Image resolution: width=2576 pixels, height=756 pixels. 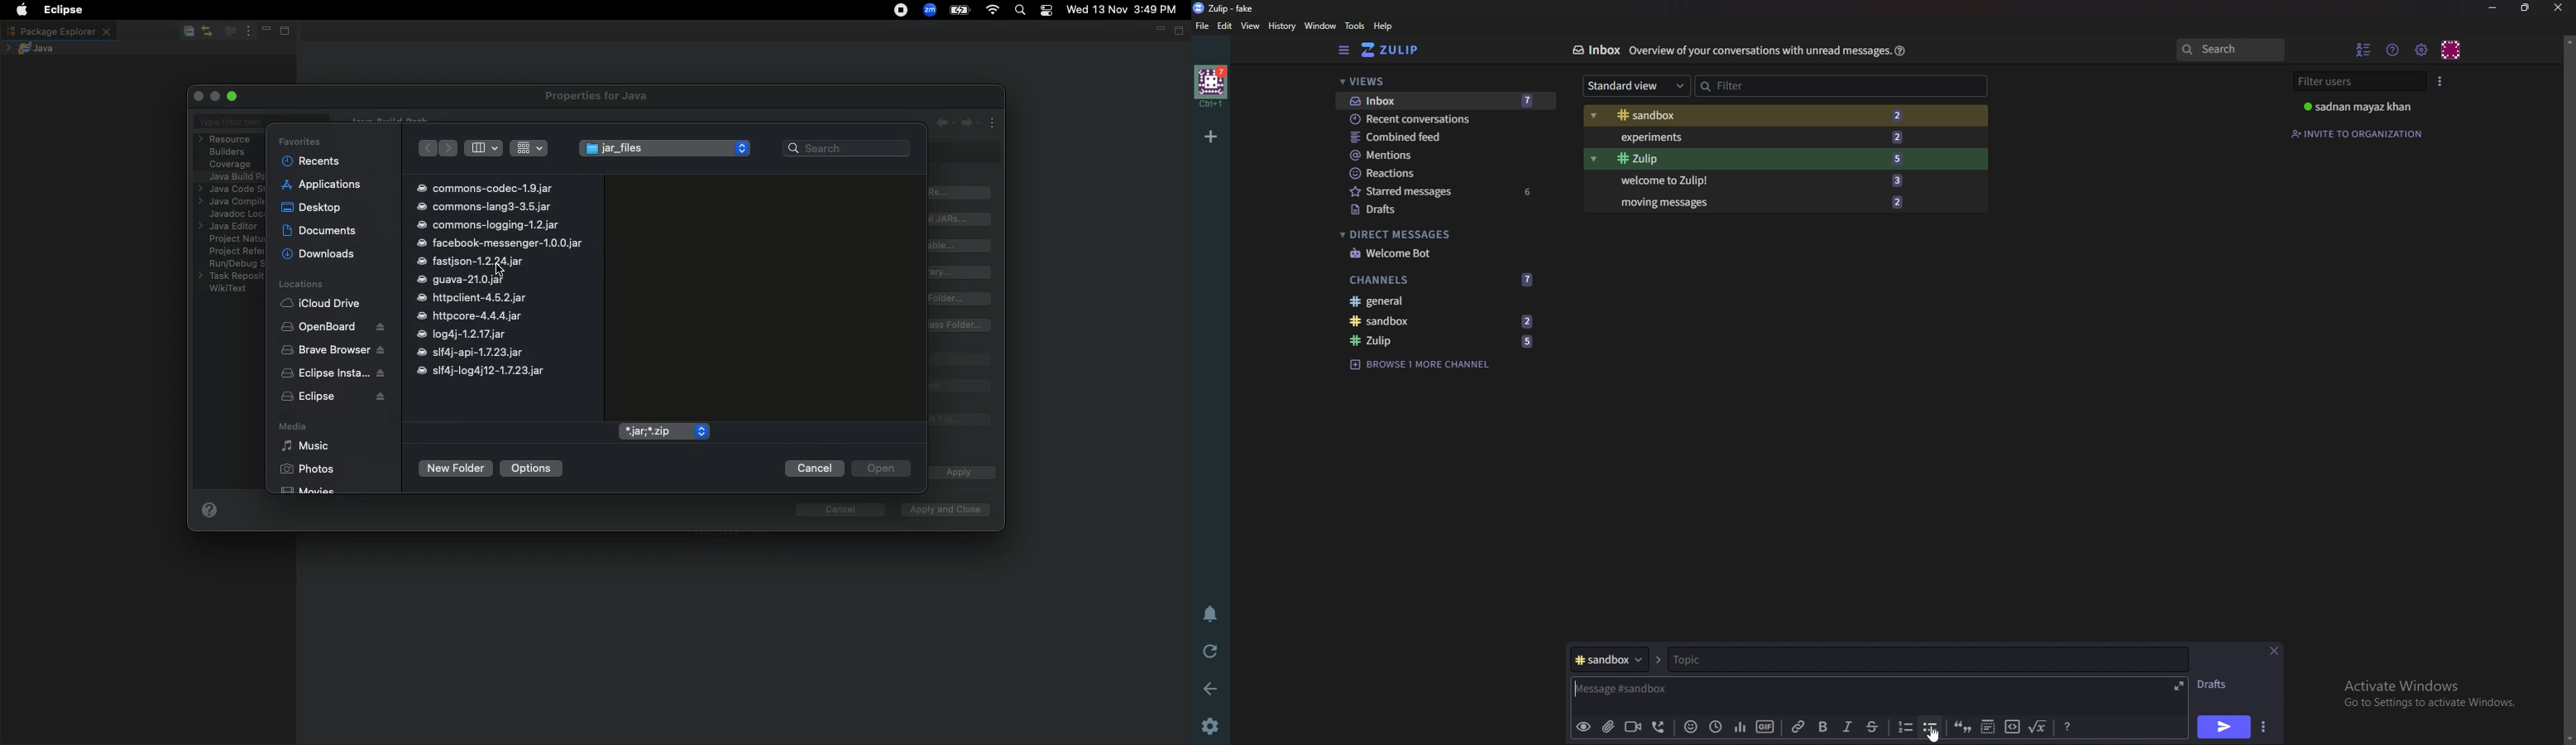 I want to click on User, so click(x=2366, y=106).